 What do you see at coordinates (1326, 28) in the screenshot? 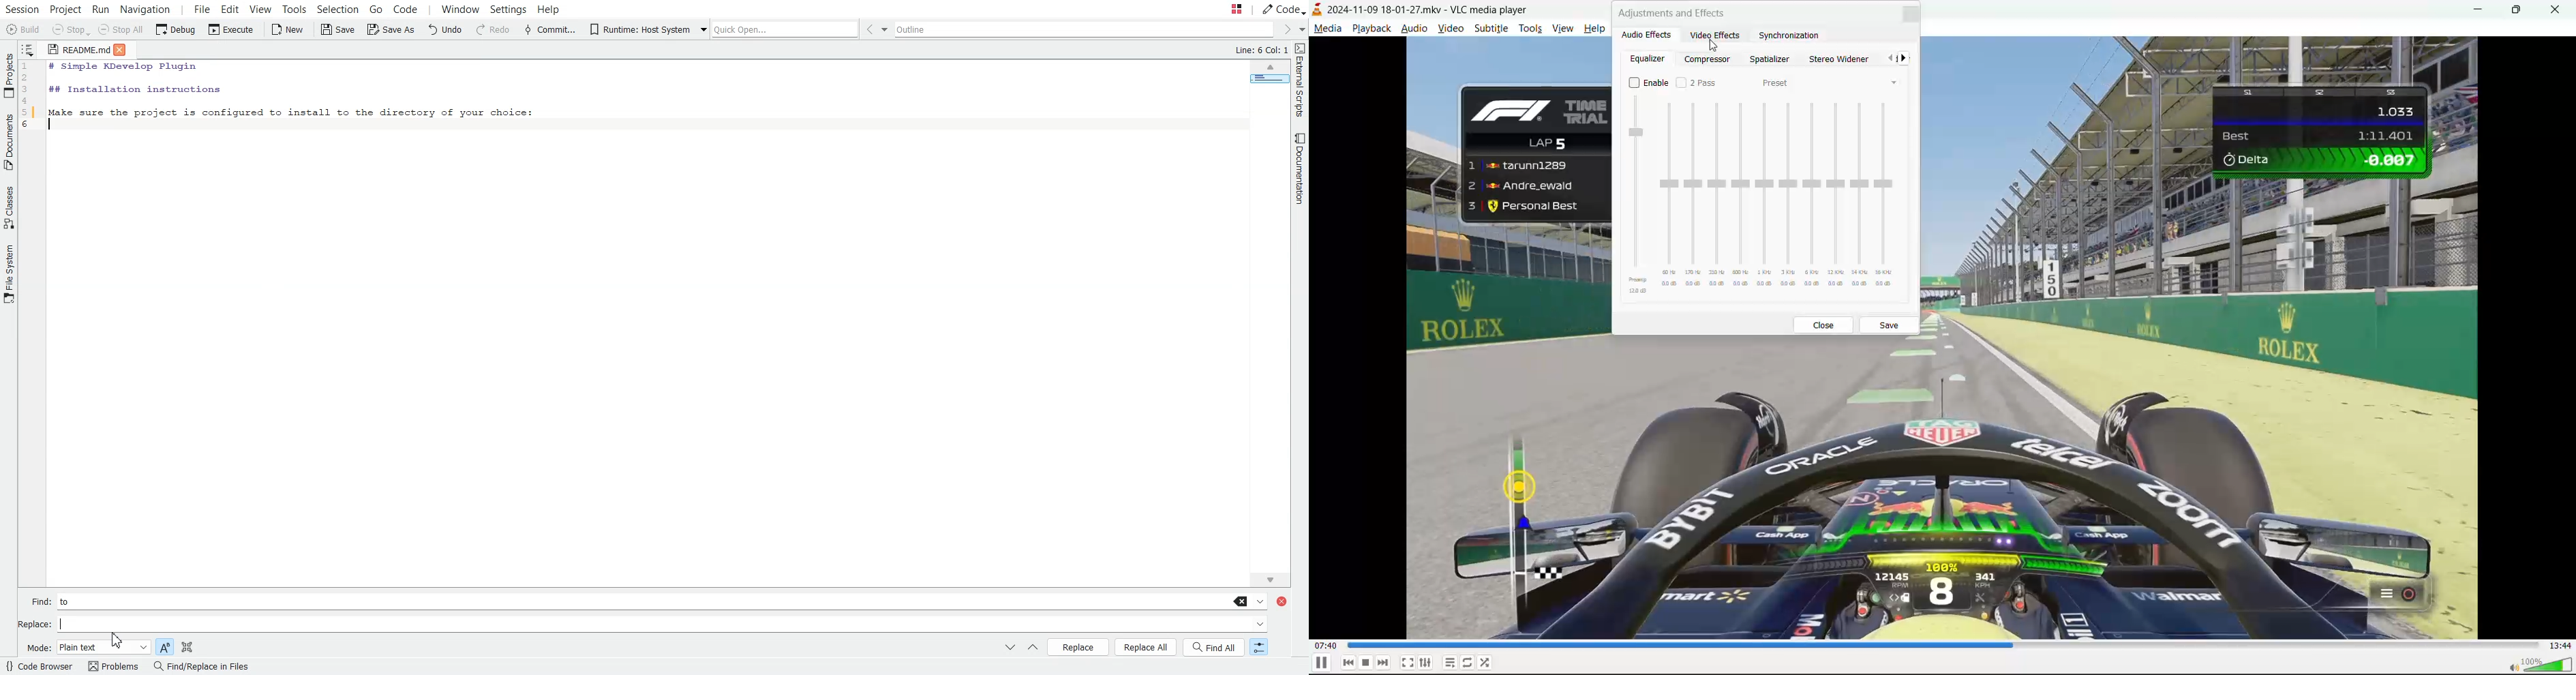
I see `media` at bounding box center [1326, 28].